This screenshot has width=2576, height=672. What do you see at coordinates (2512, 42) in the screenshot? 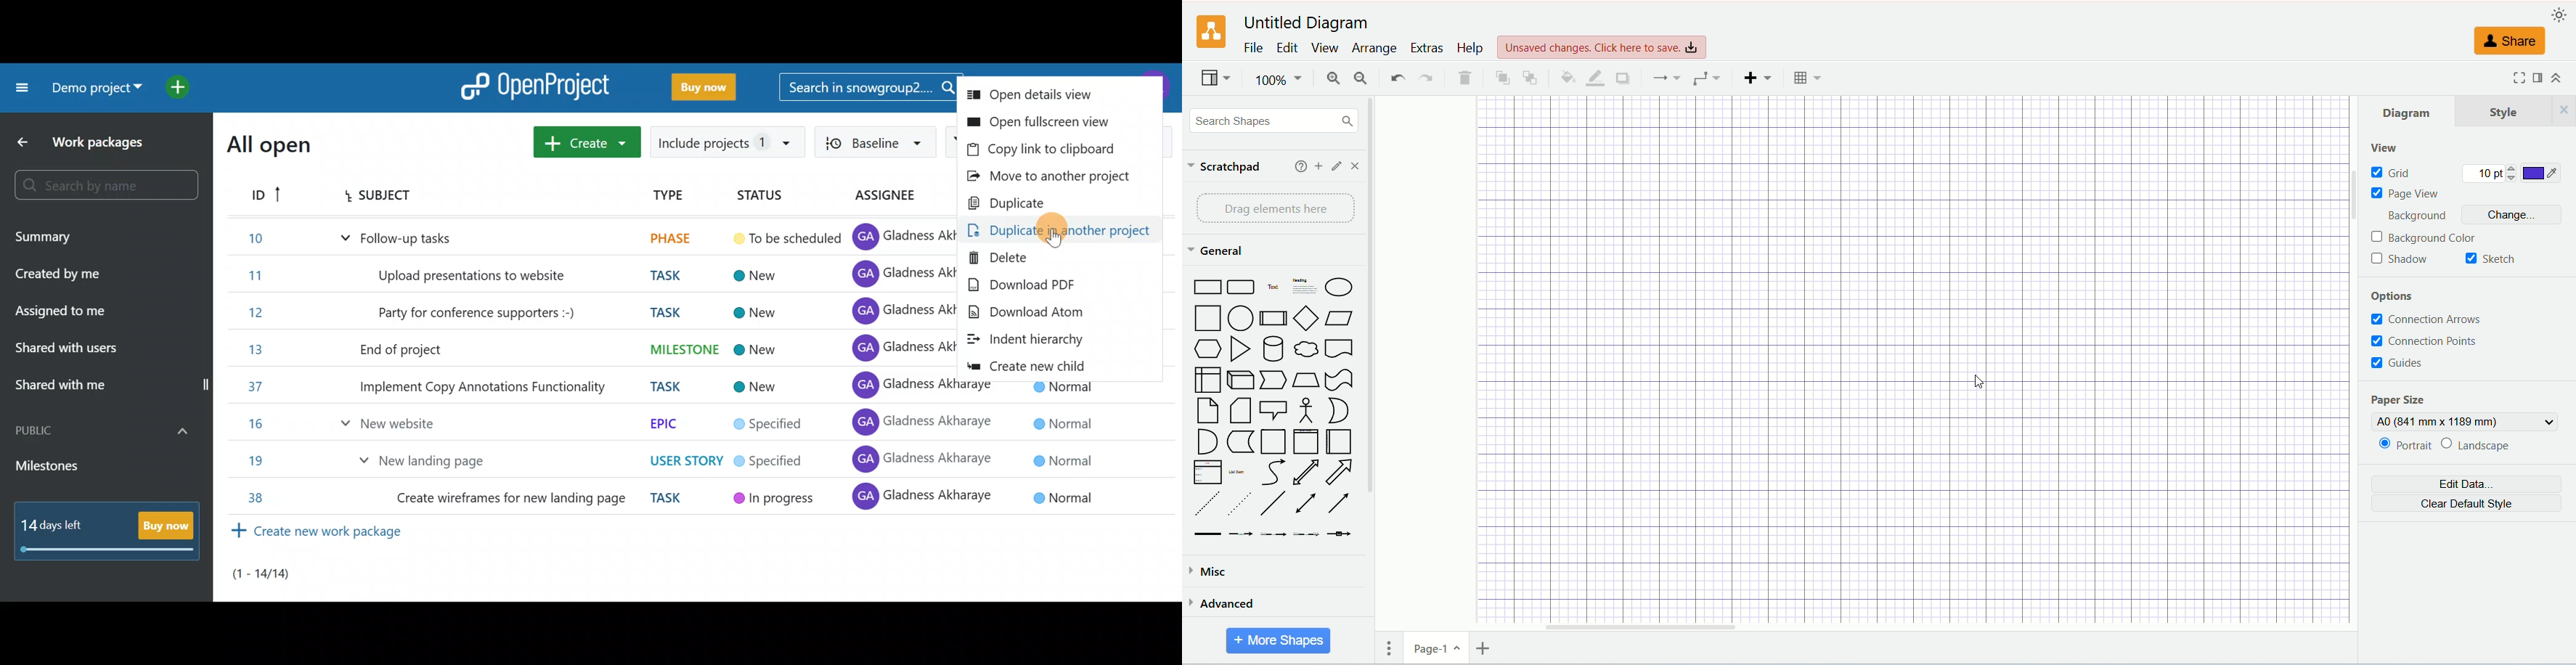
I see `share` at bounding box center [2512, 42].